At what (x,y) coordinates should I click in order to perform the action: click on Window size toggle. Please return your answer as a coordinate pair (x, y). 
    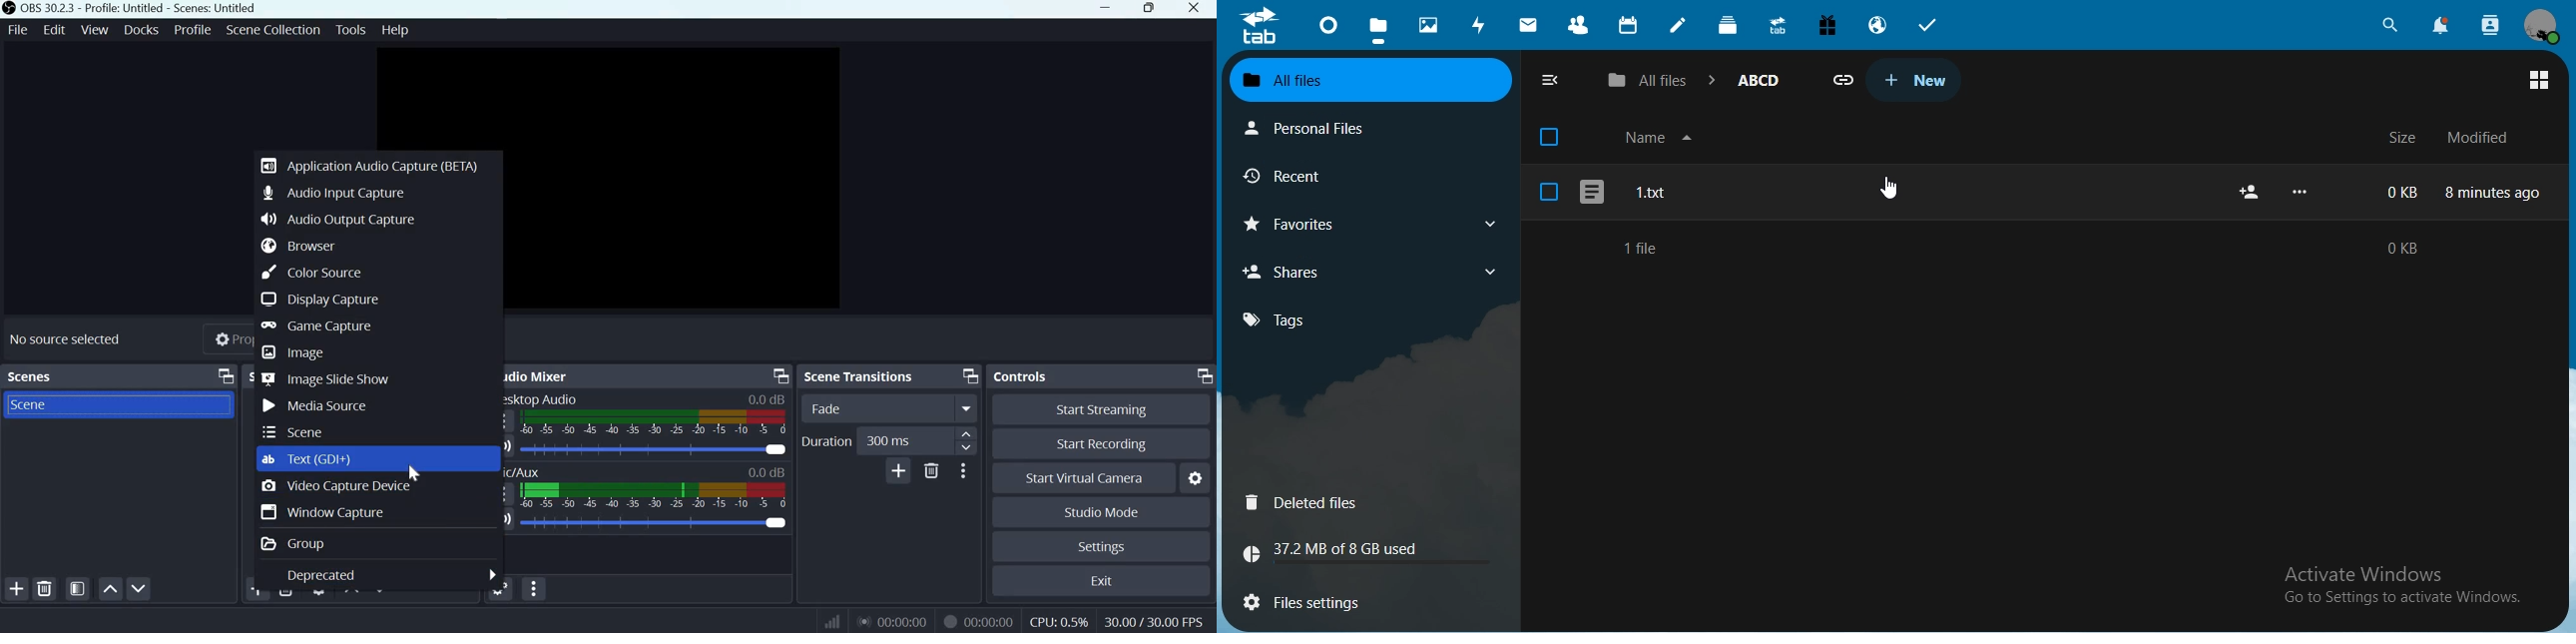
    Looking at the image, I should click on (1151, 9).